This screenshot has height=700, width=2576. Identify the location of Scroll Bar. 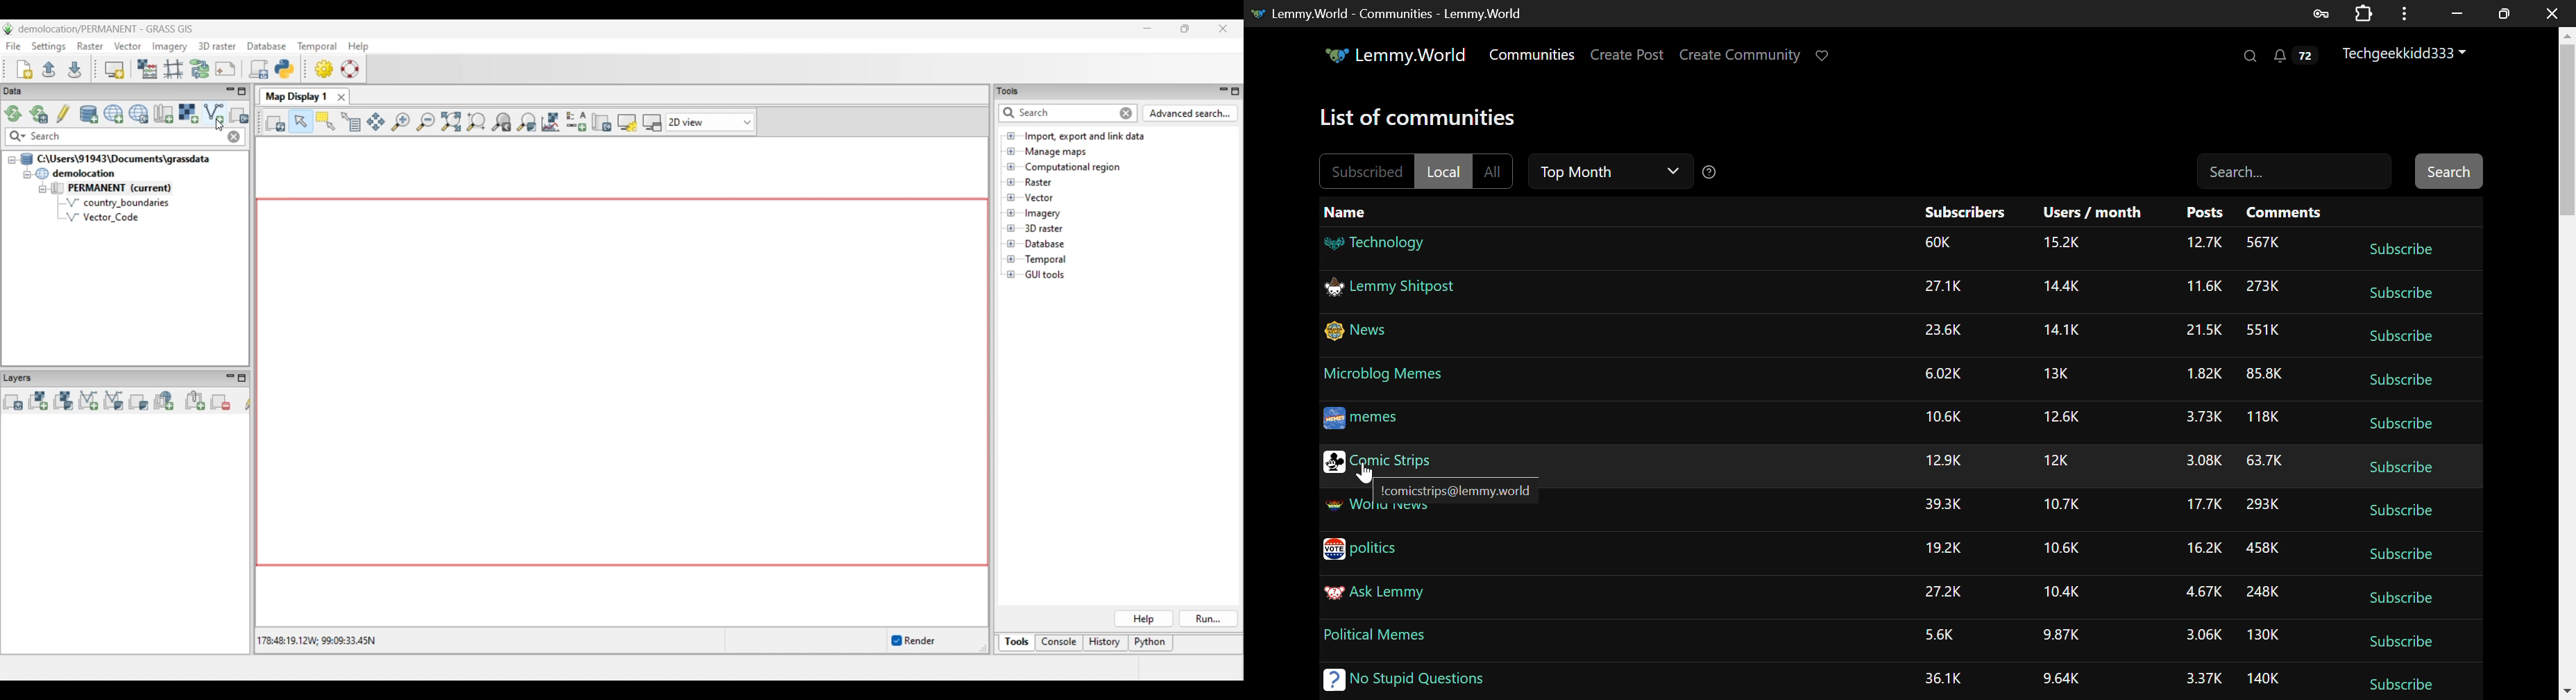
(2568, 360).